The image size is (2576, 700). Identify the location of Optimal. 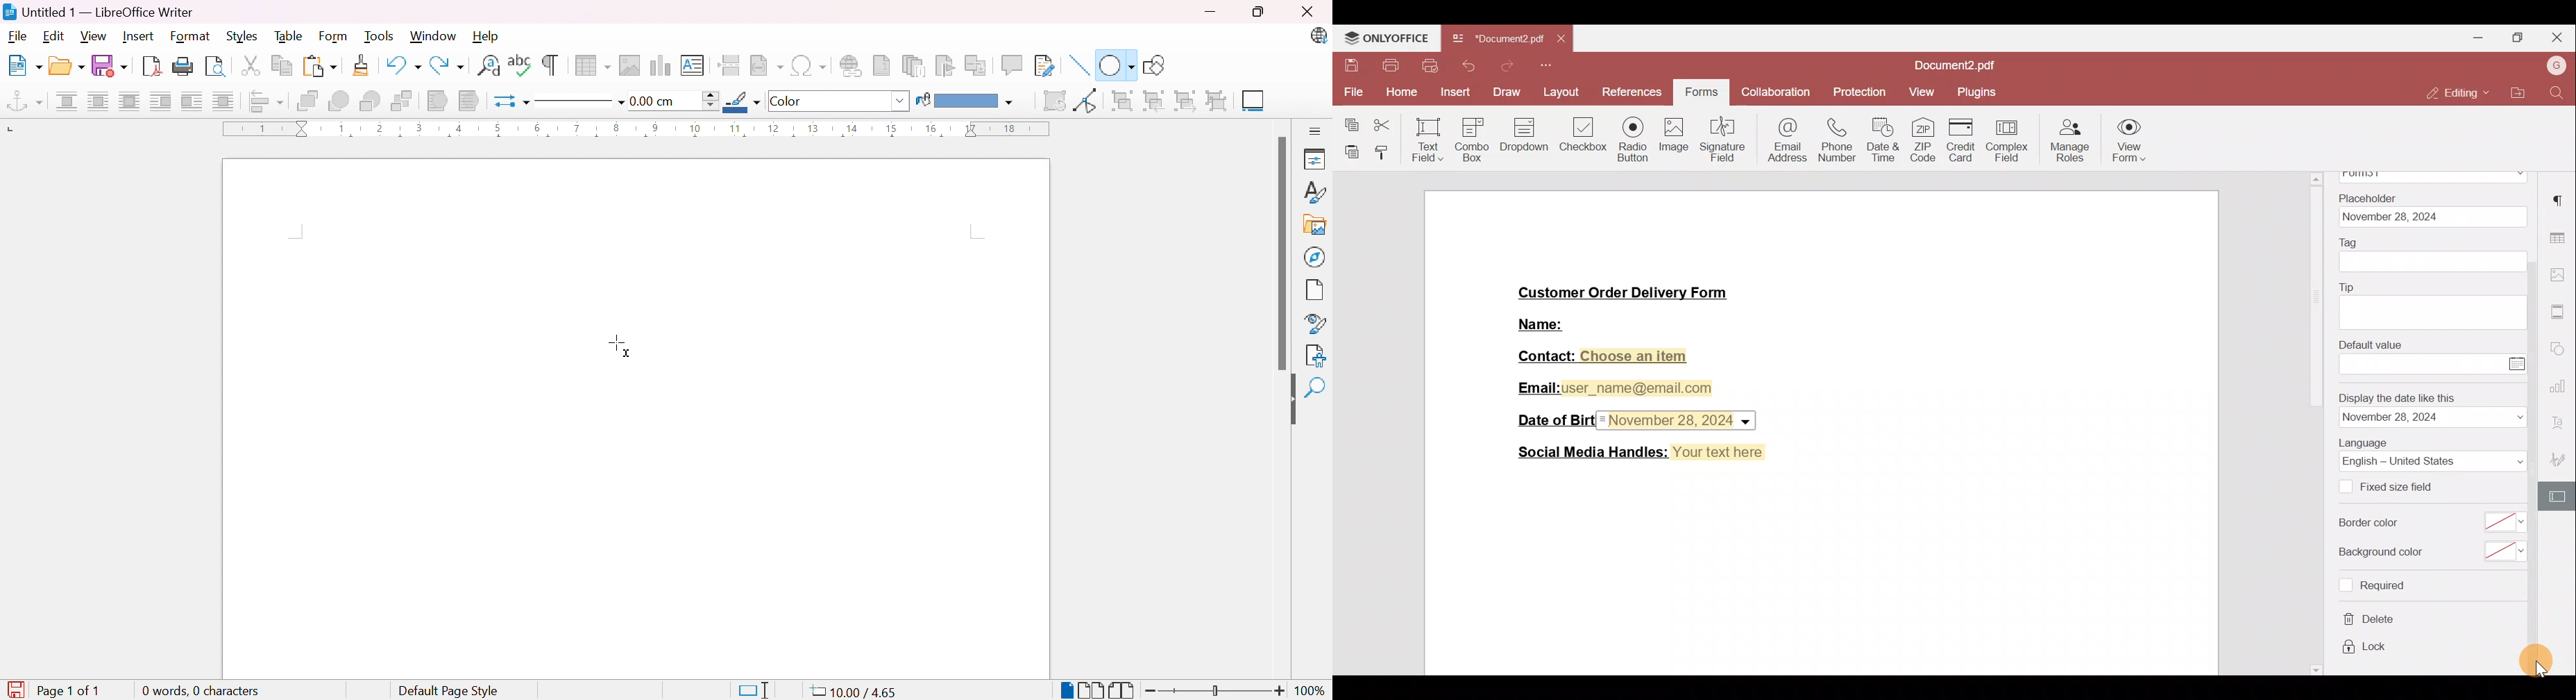
(129, 100).